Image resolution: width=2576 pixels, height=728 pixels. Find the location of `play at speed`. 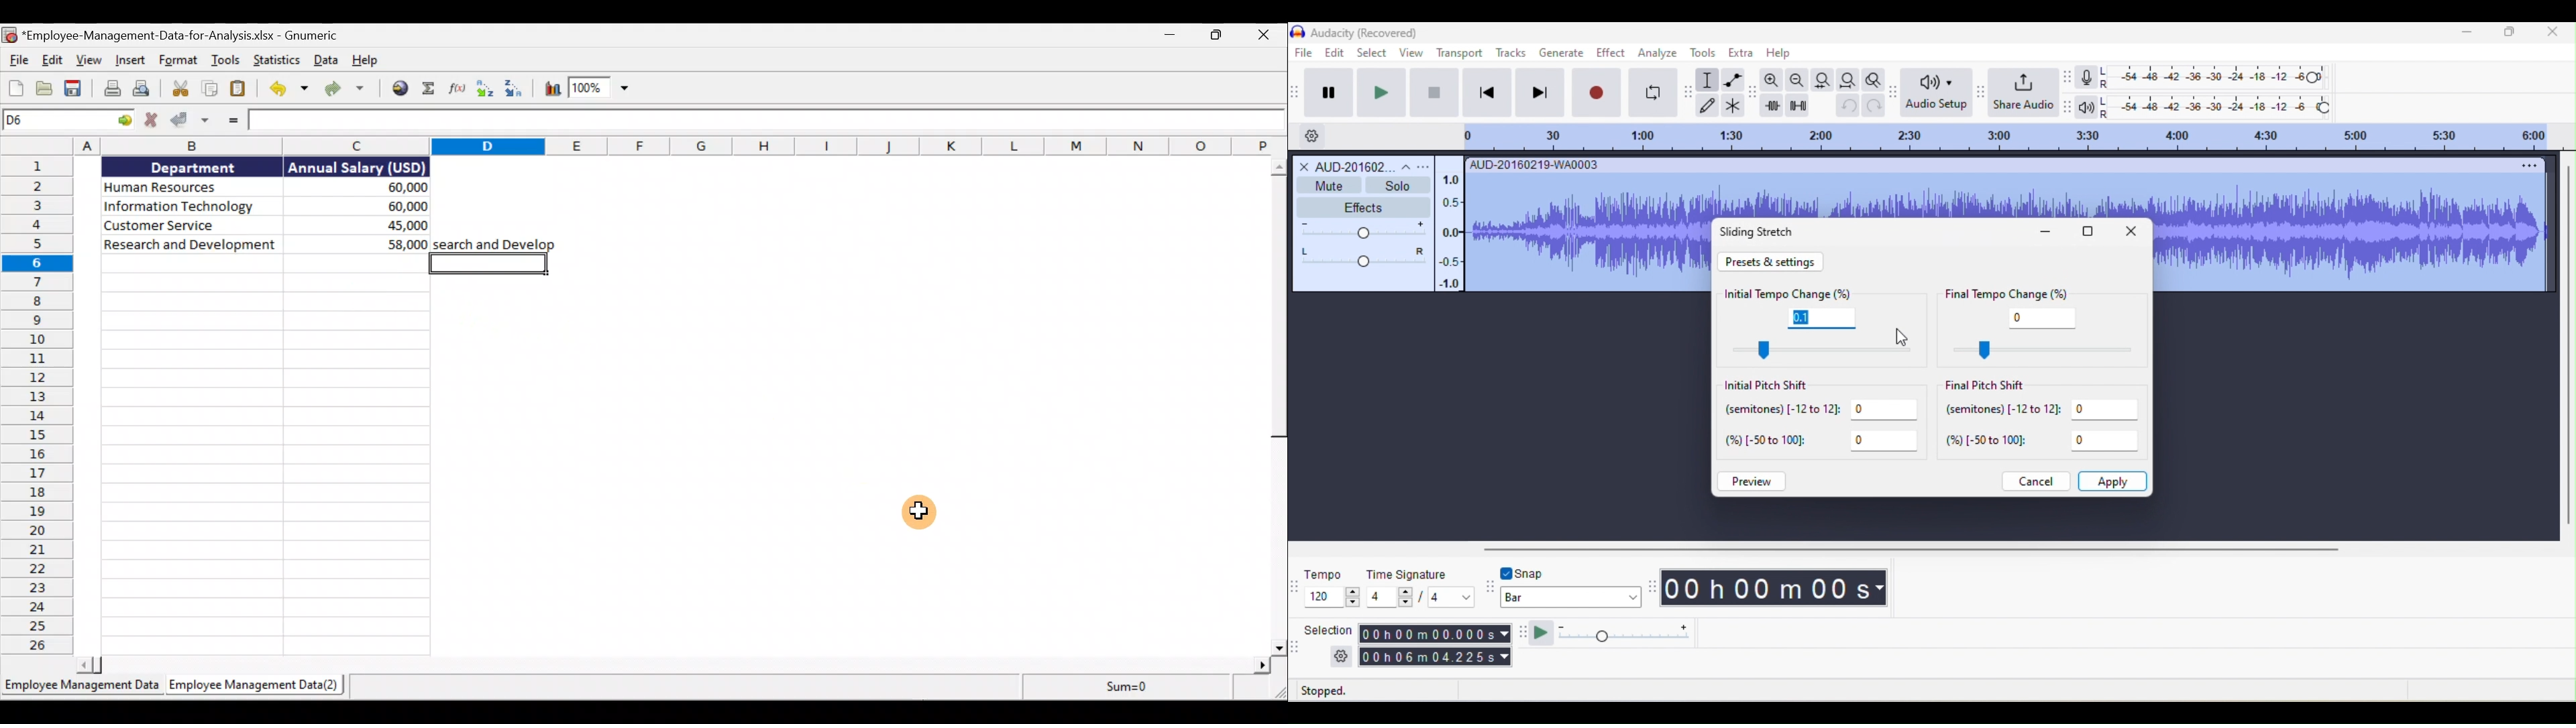

play at speed is located at coordinates (1619, 635).